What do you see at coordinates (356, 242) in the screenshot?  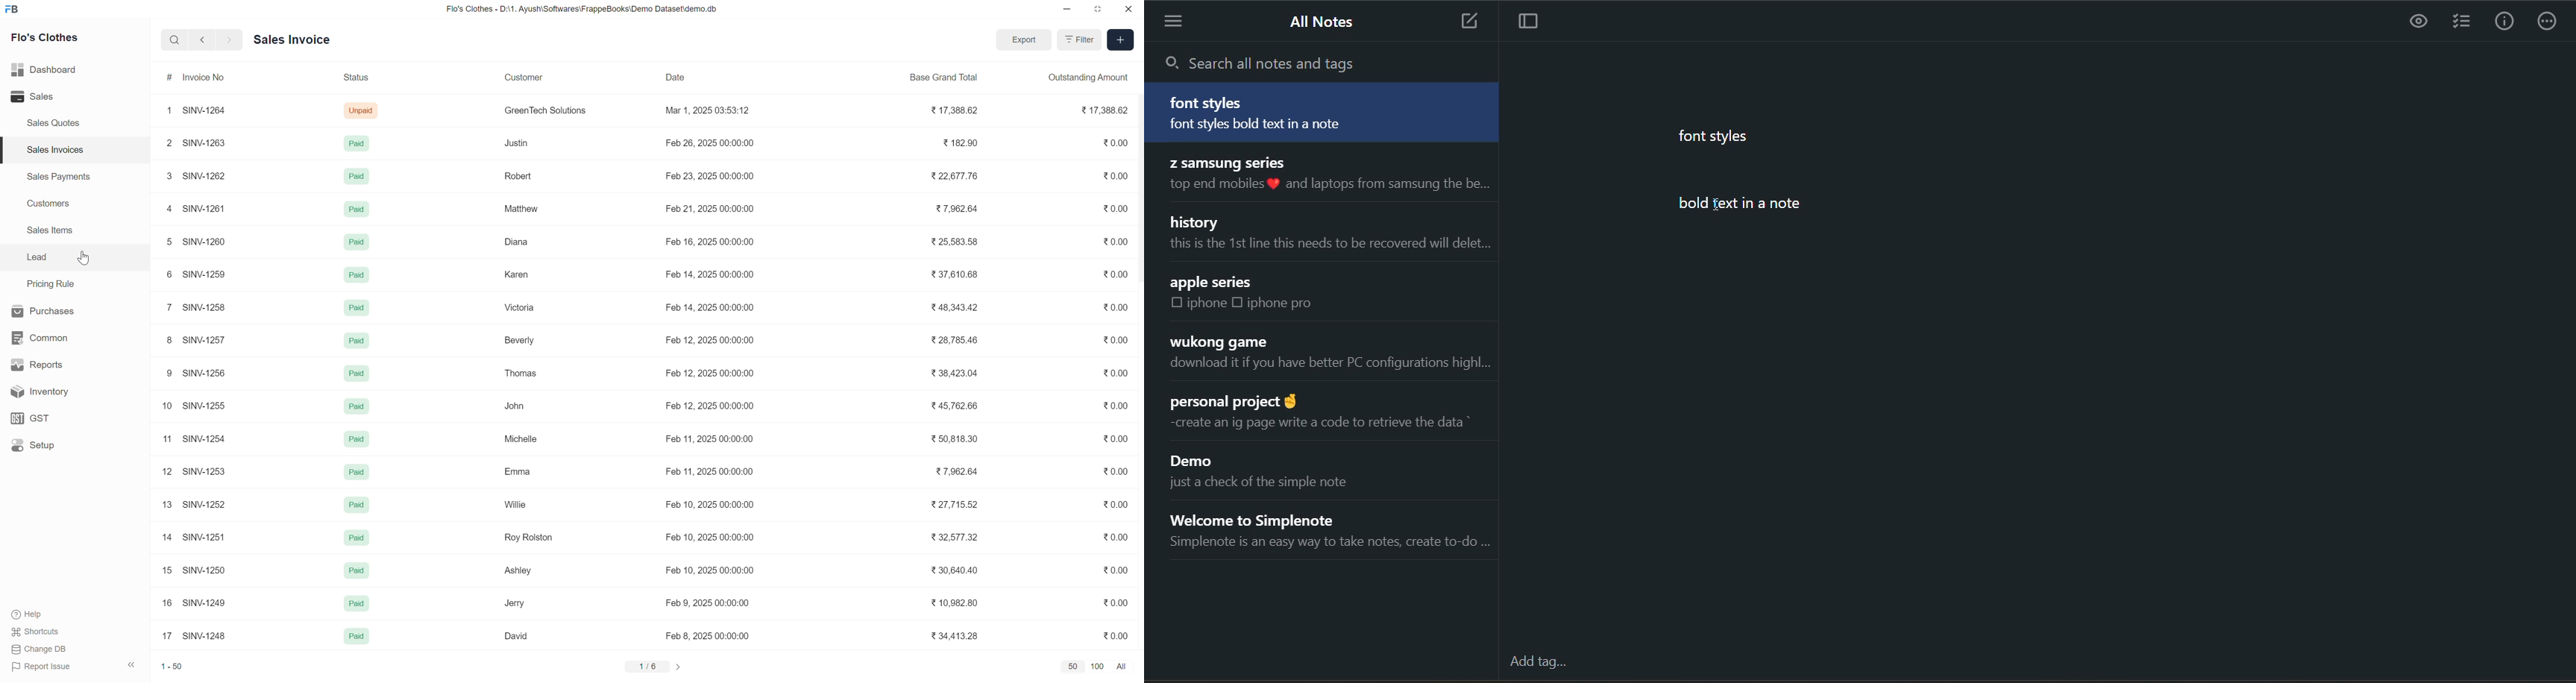 I see `Paid` at bounding box center [356, 242].